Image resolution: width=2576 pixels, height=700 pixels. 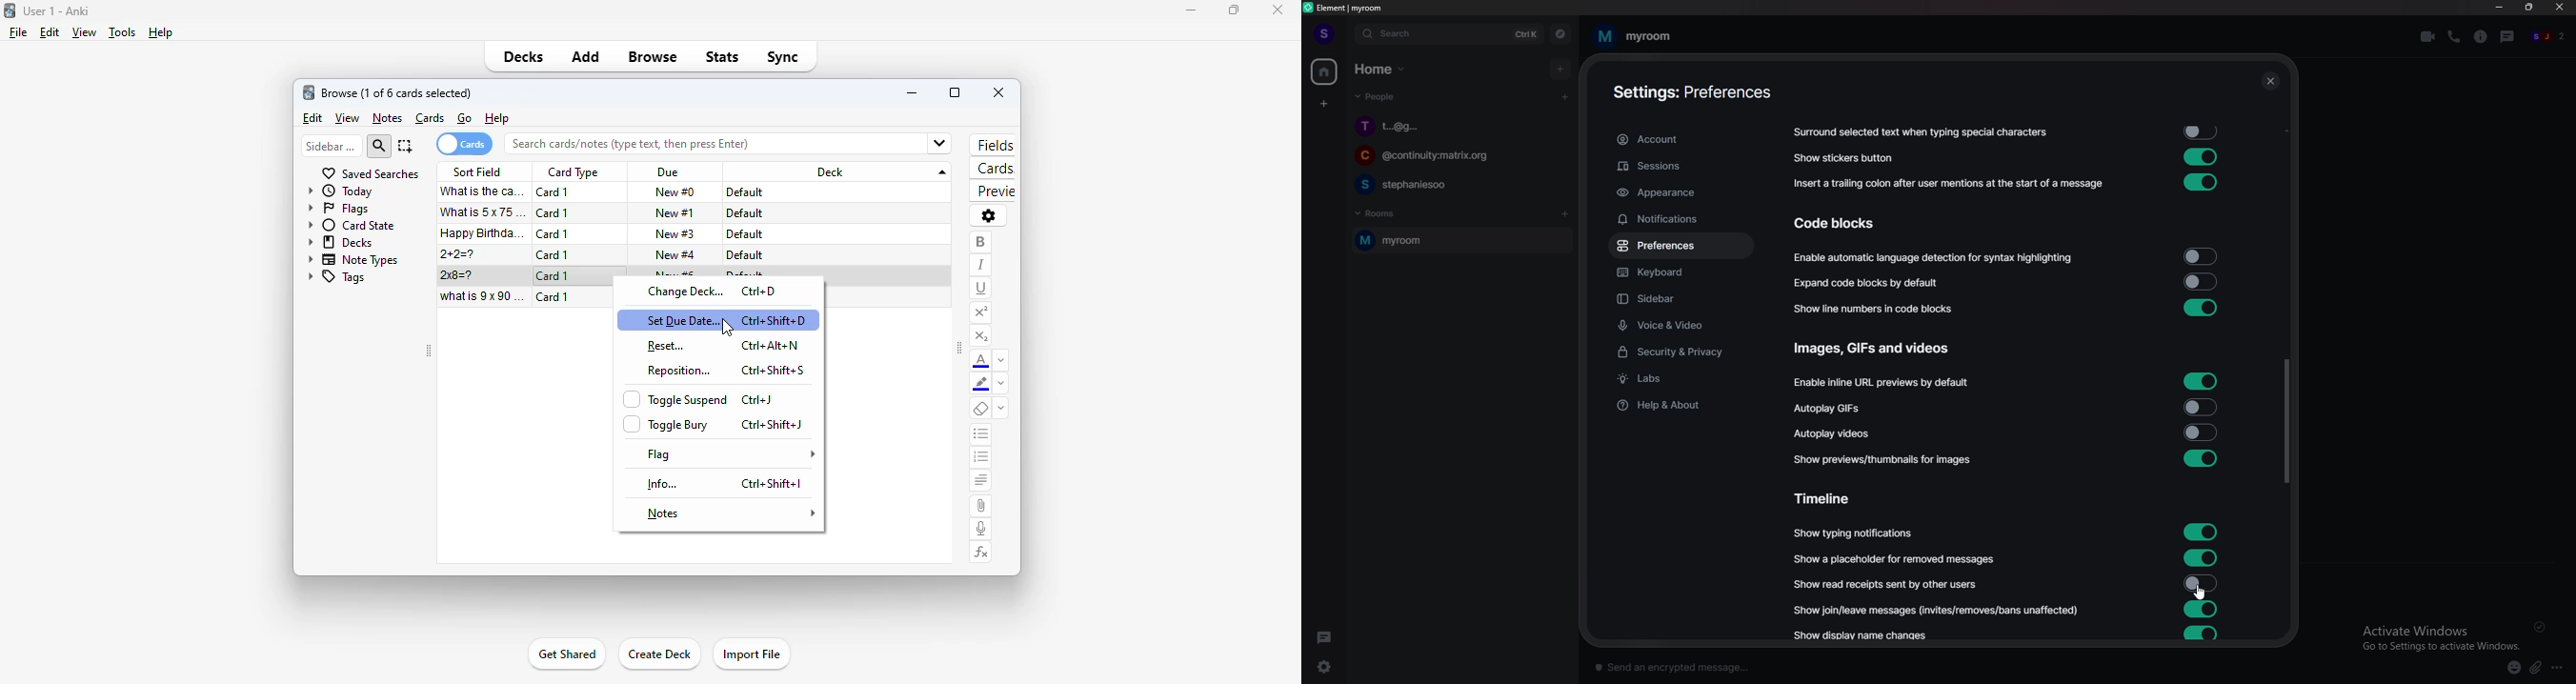 I want to click on add, so click(x=1562, y=68).